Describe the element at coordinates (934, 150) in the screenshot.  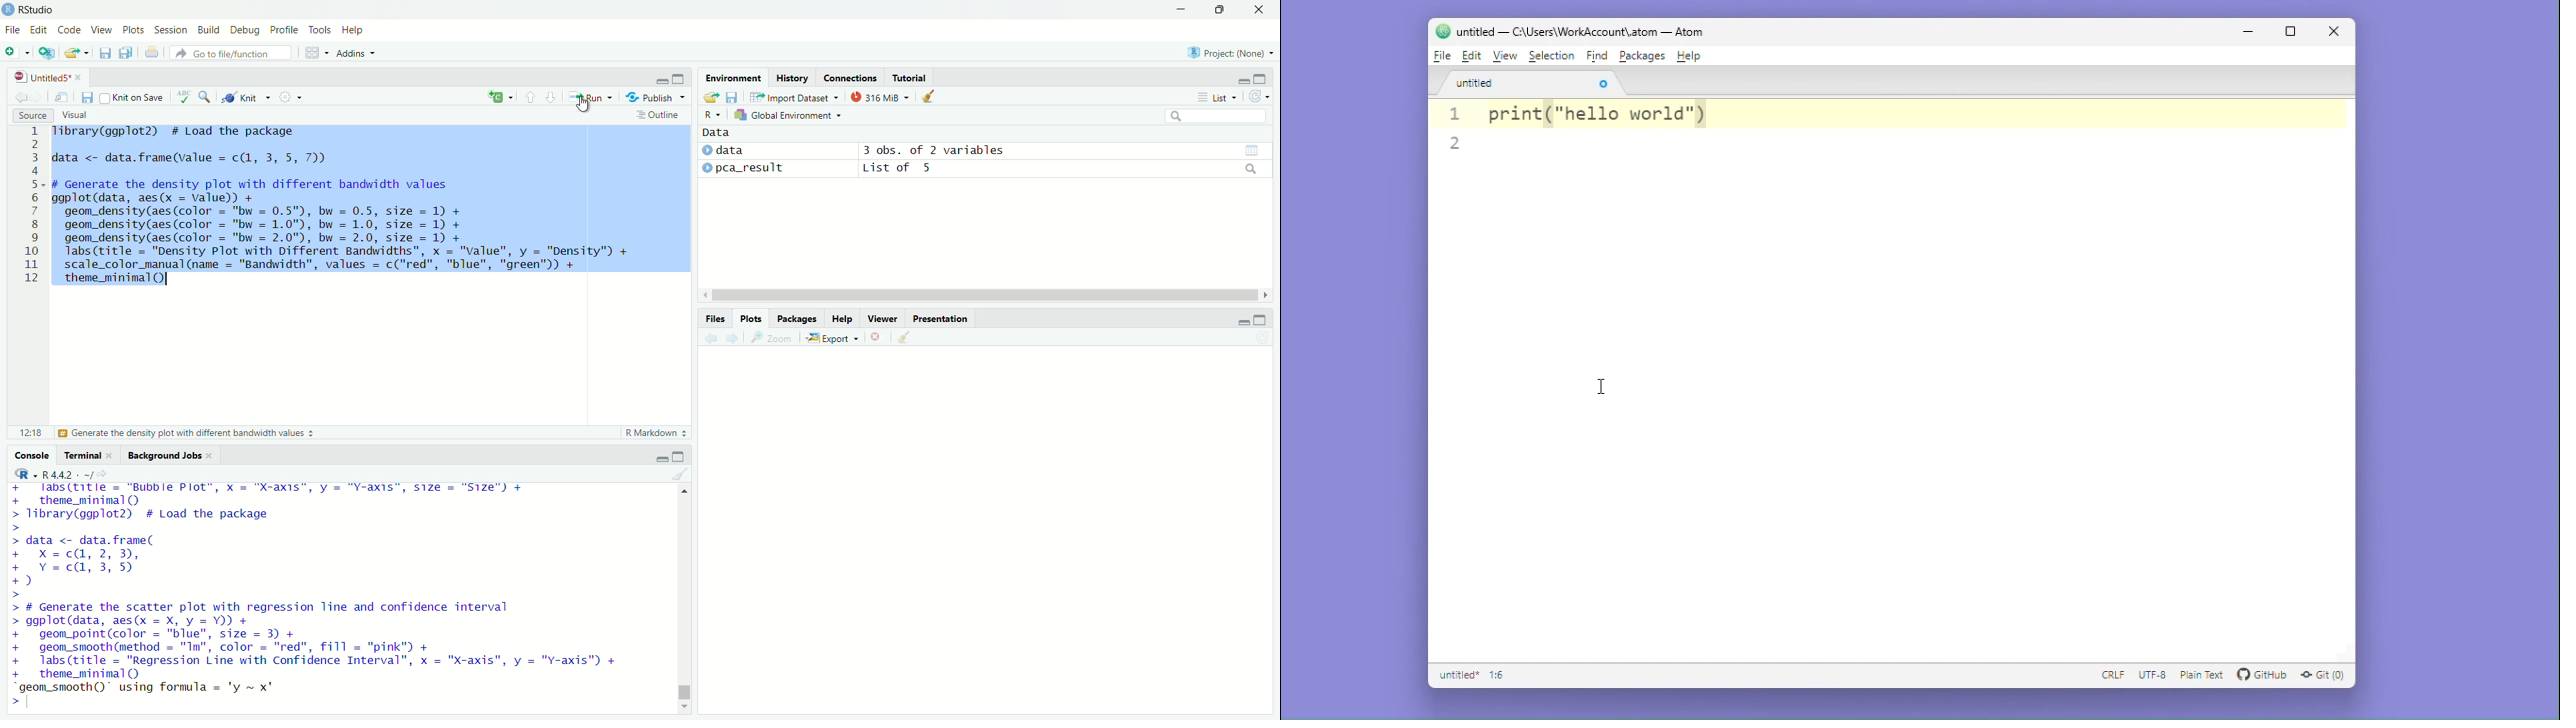
I see `3 obs. of 2 variables` at that location.